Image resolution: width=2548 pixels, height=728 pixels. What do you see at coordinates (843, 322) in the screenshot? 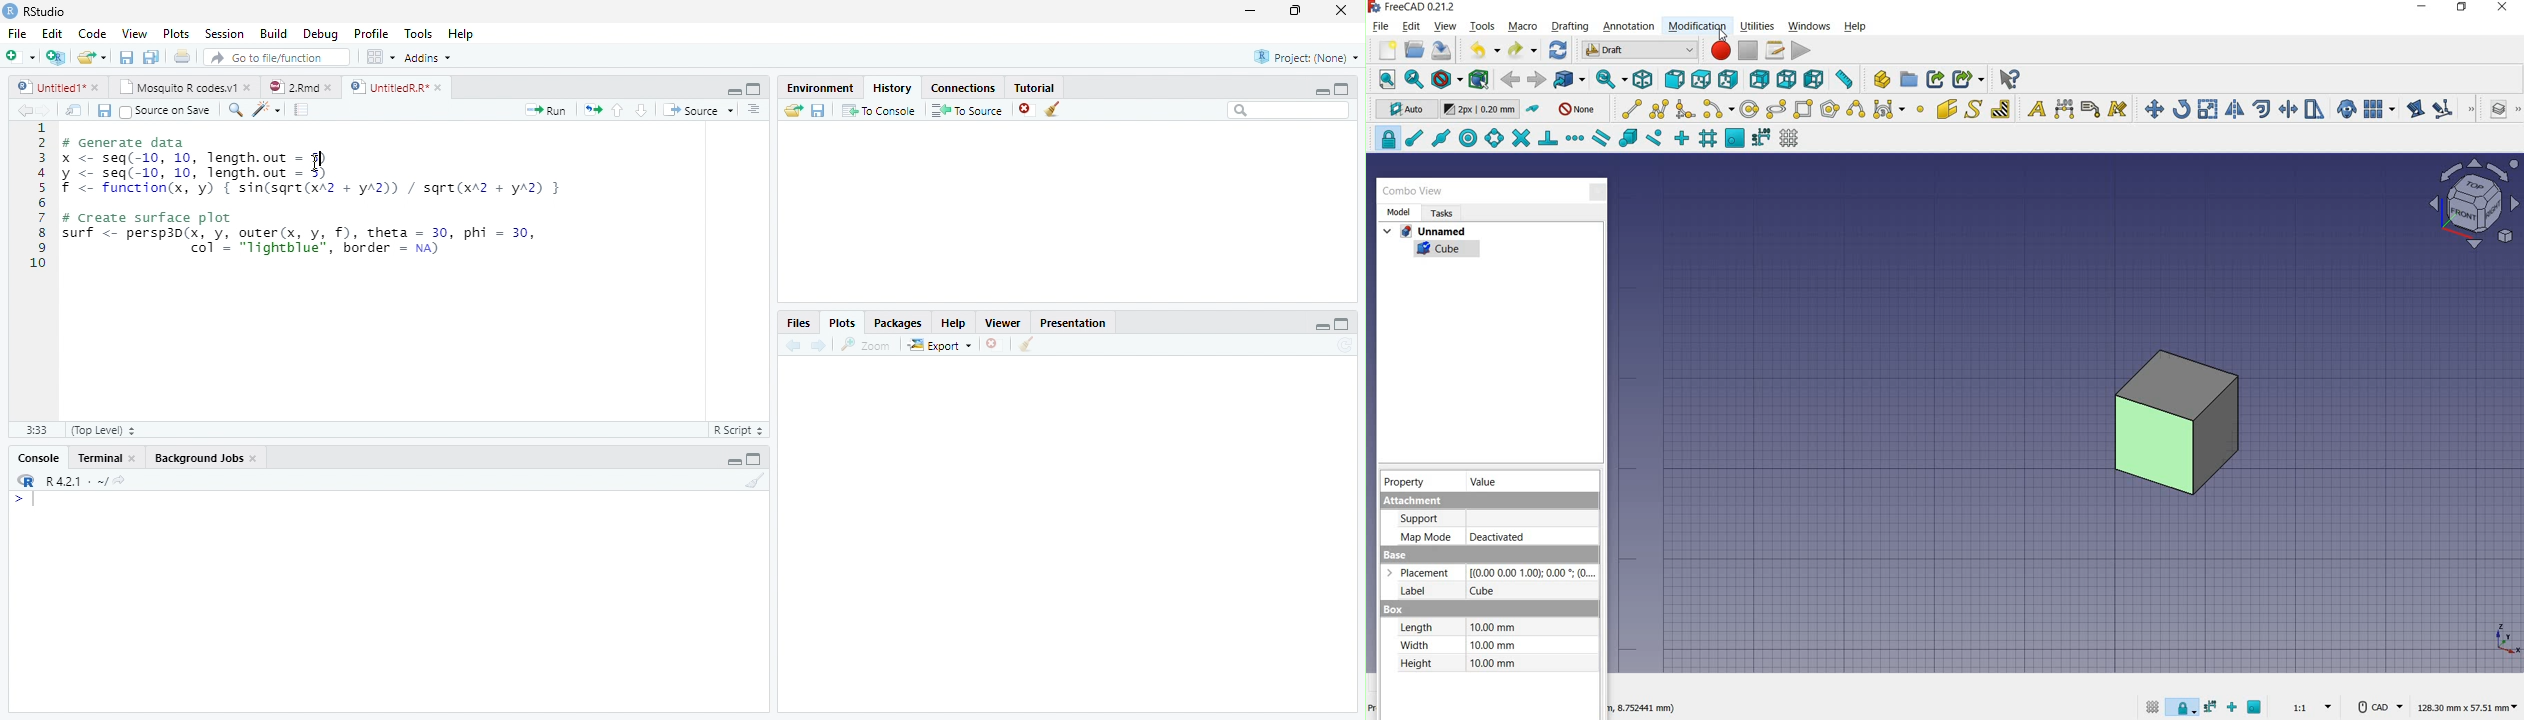
I see `Plots` at bounding box center [843, 322].